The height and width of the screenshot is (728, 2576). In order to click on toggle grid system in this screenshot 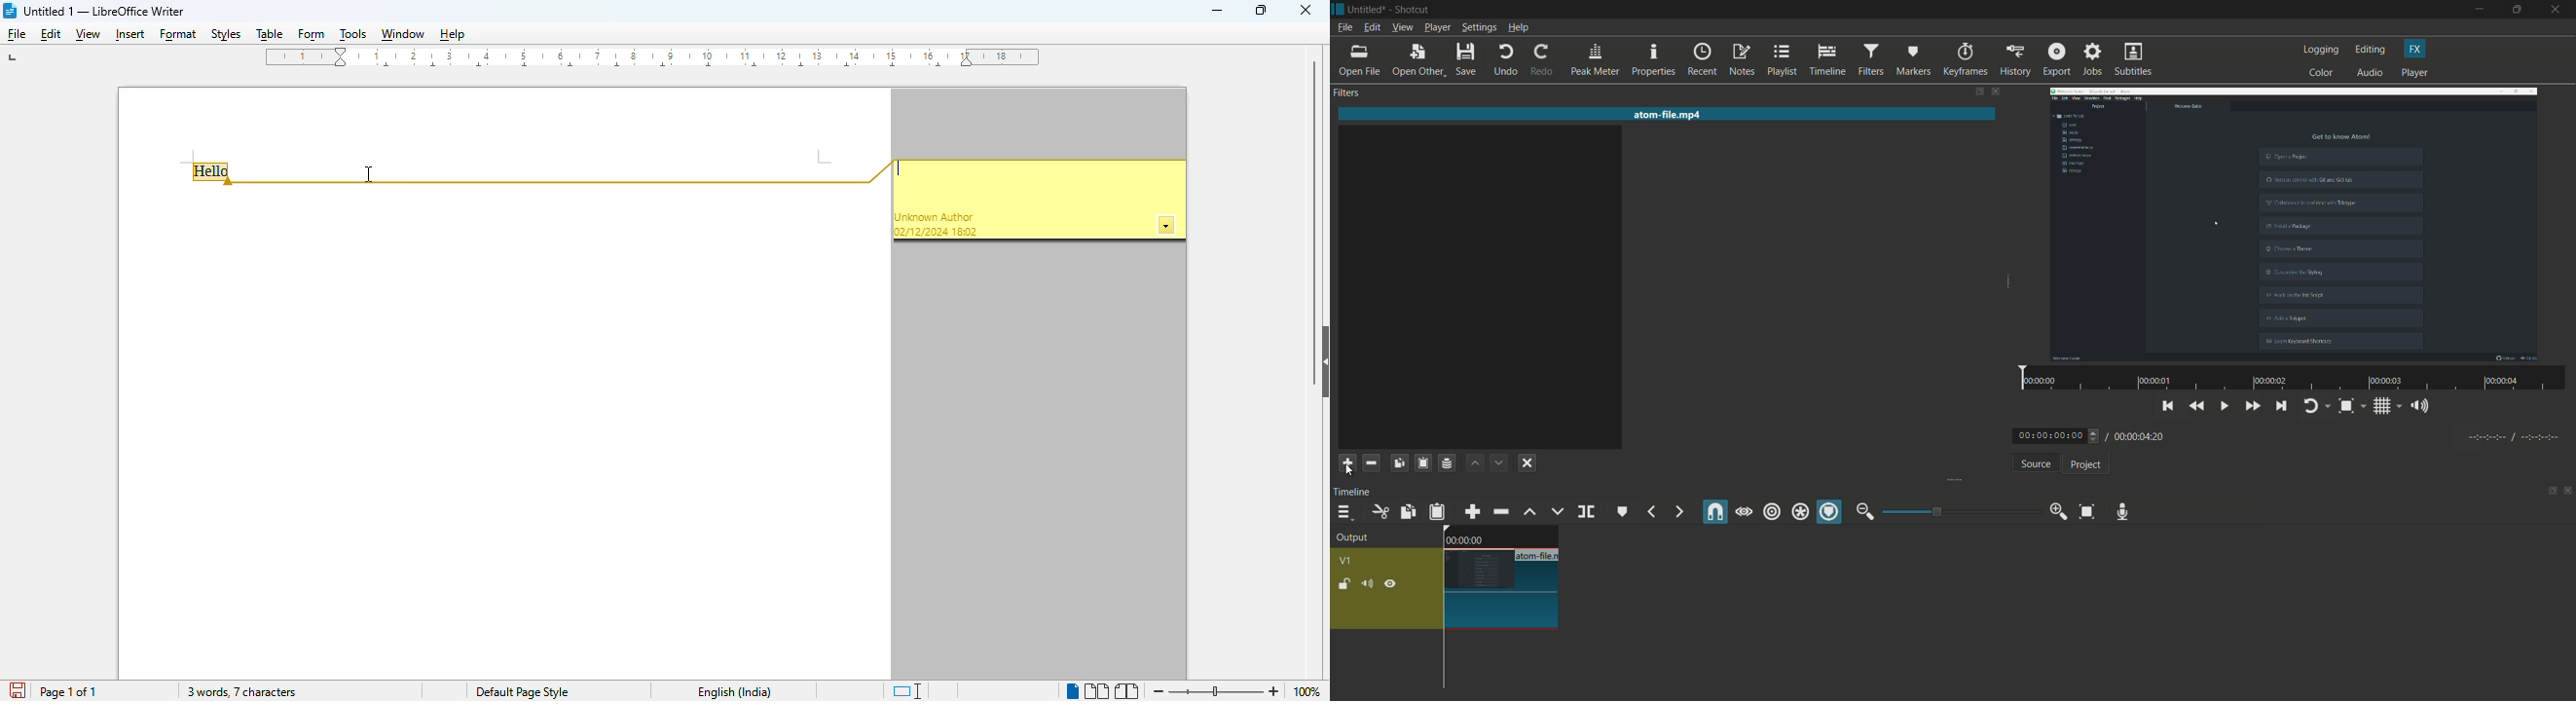, I will do `click(2388, 408)`.